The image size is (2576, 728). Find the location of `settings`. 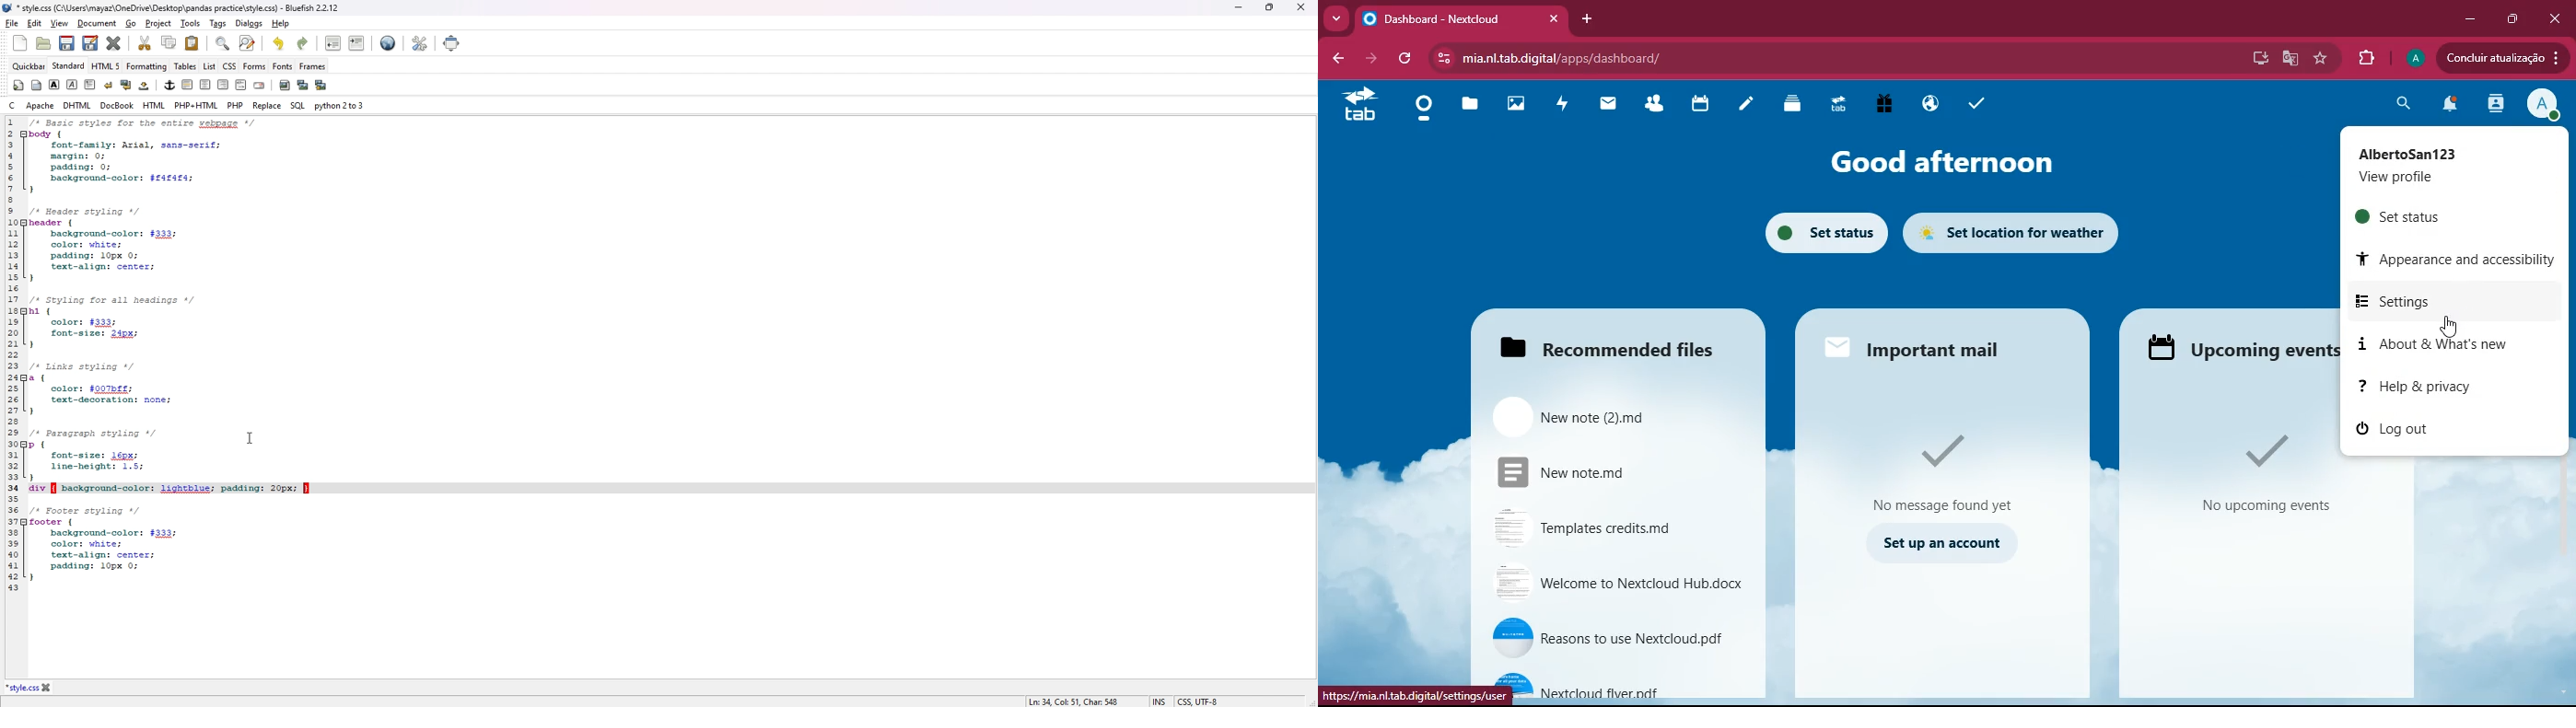

settings is located at coordinates (2464, 301).